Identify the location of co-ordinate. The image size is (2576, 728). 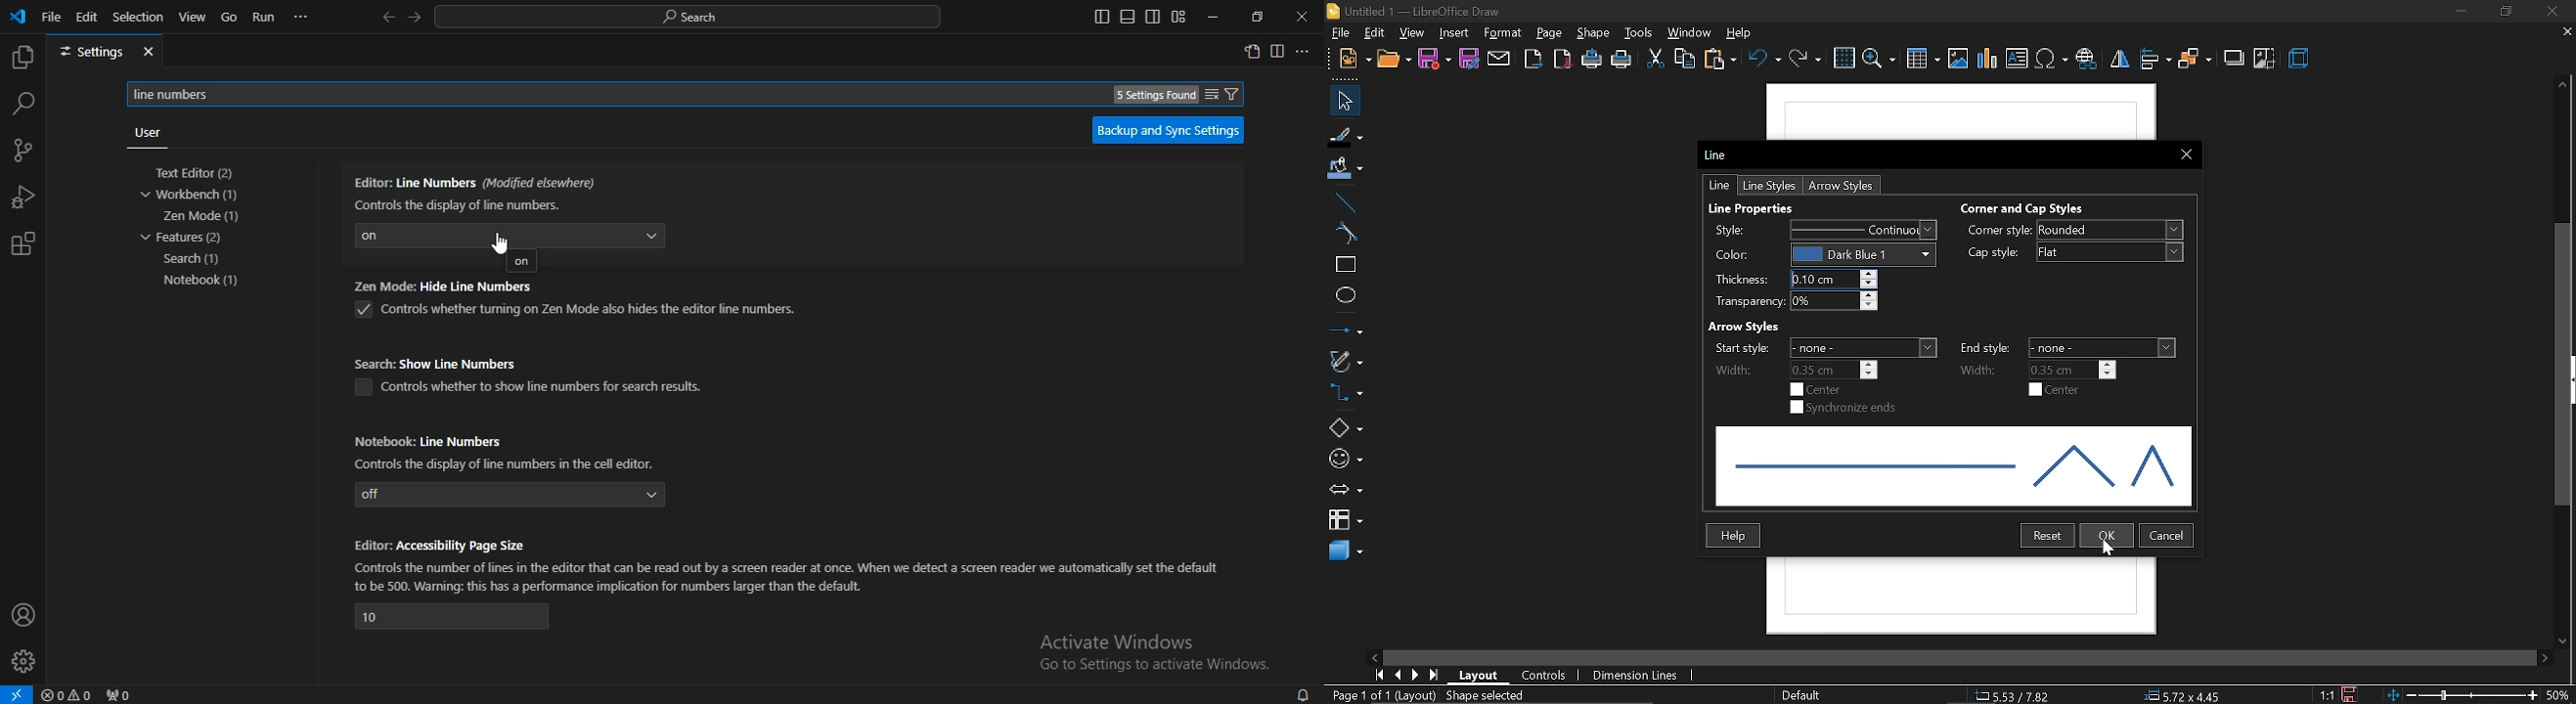
(2014, 695).